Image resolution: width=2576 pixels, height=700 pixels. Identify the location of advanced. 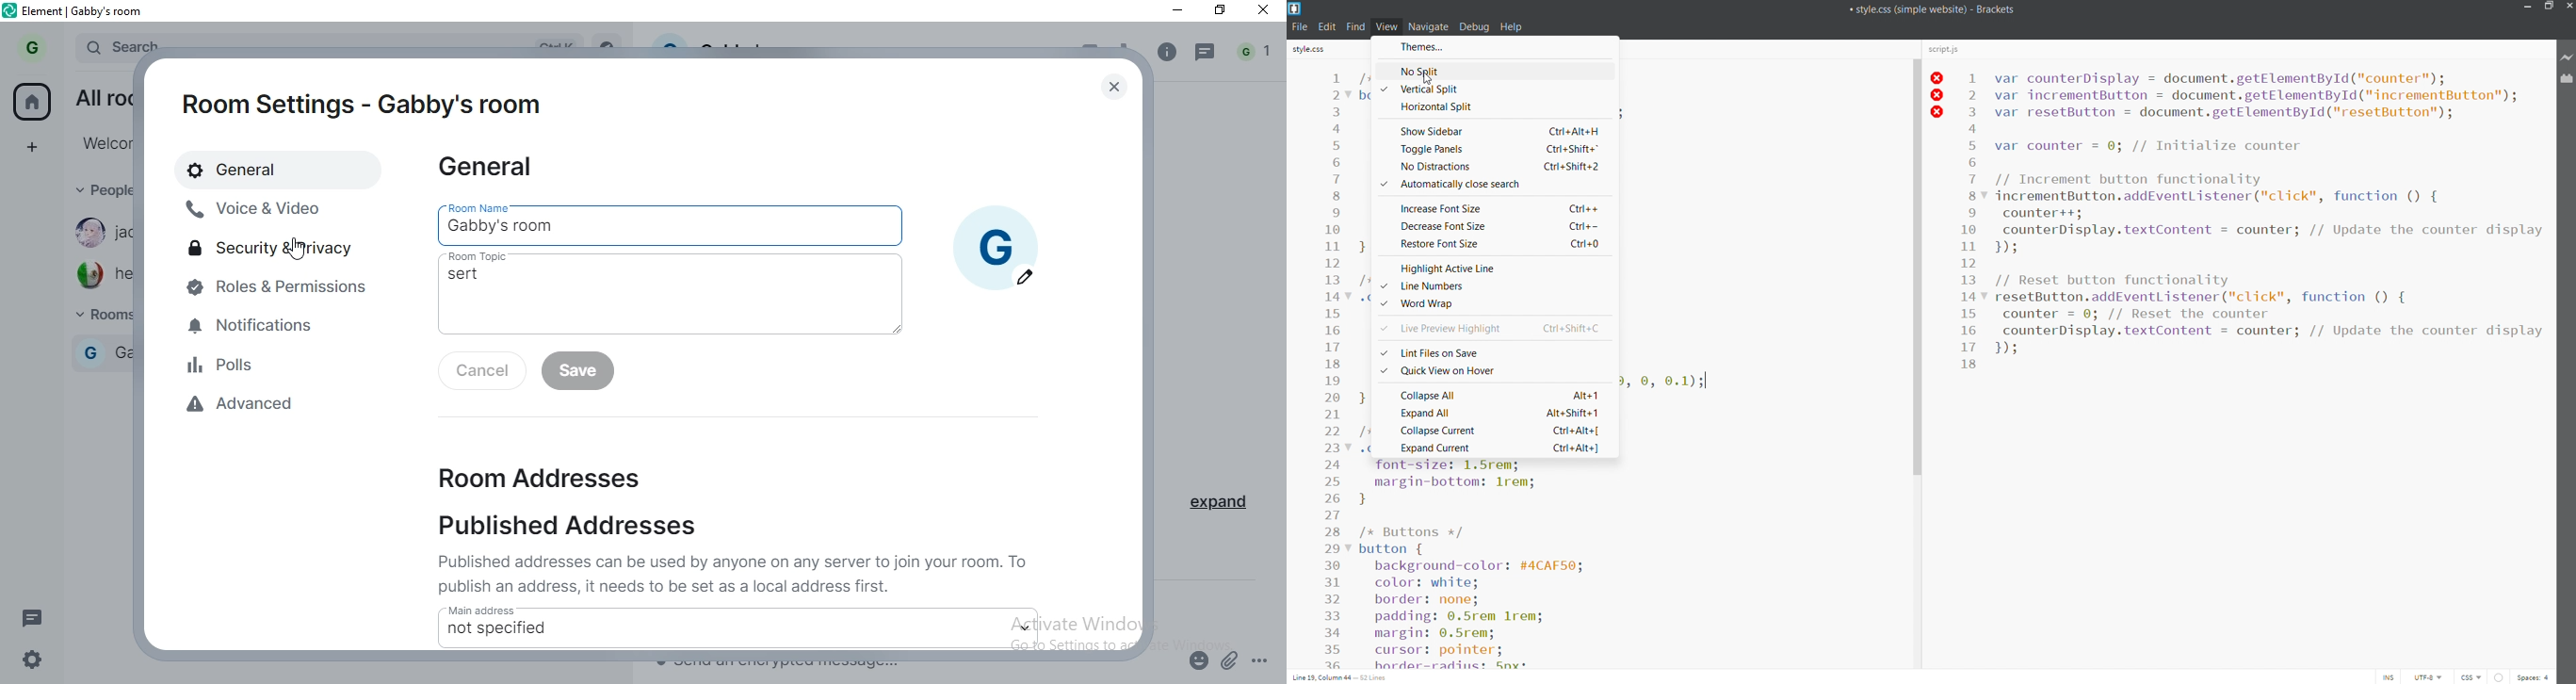
(254, 410).